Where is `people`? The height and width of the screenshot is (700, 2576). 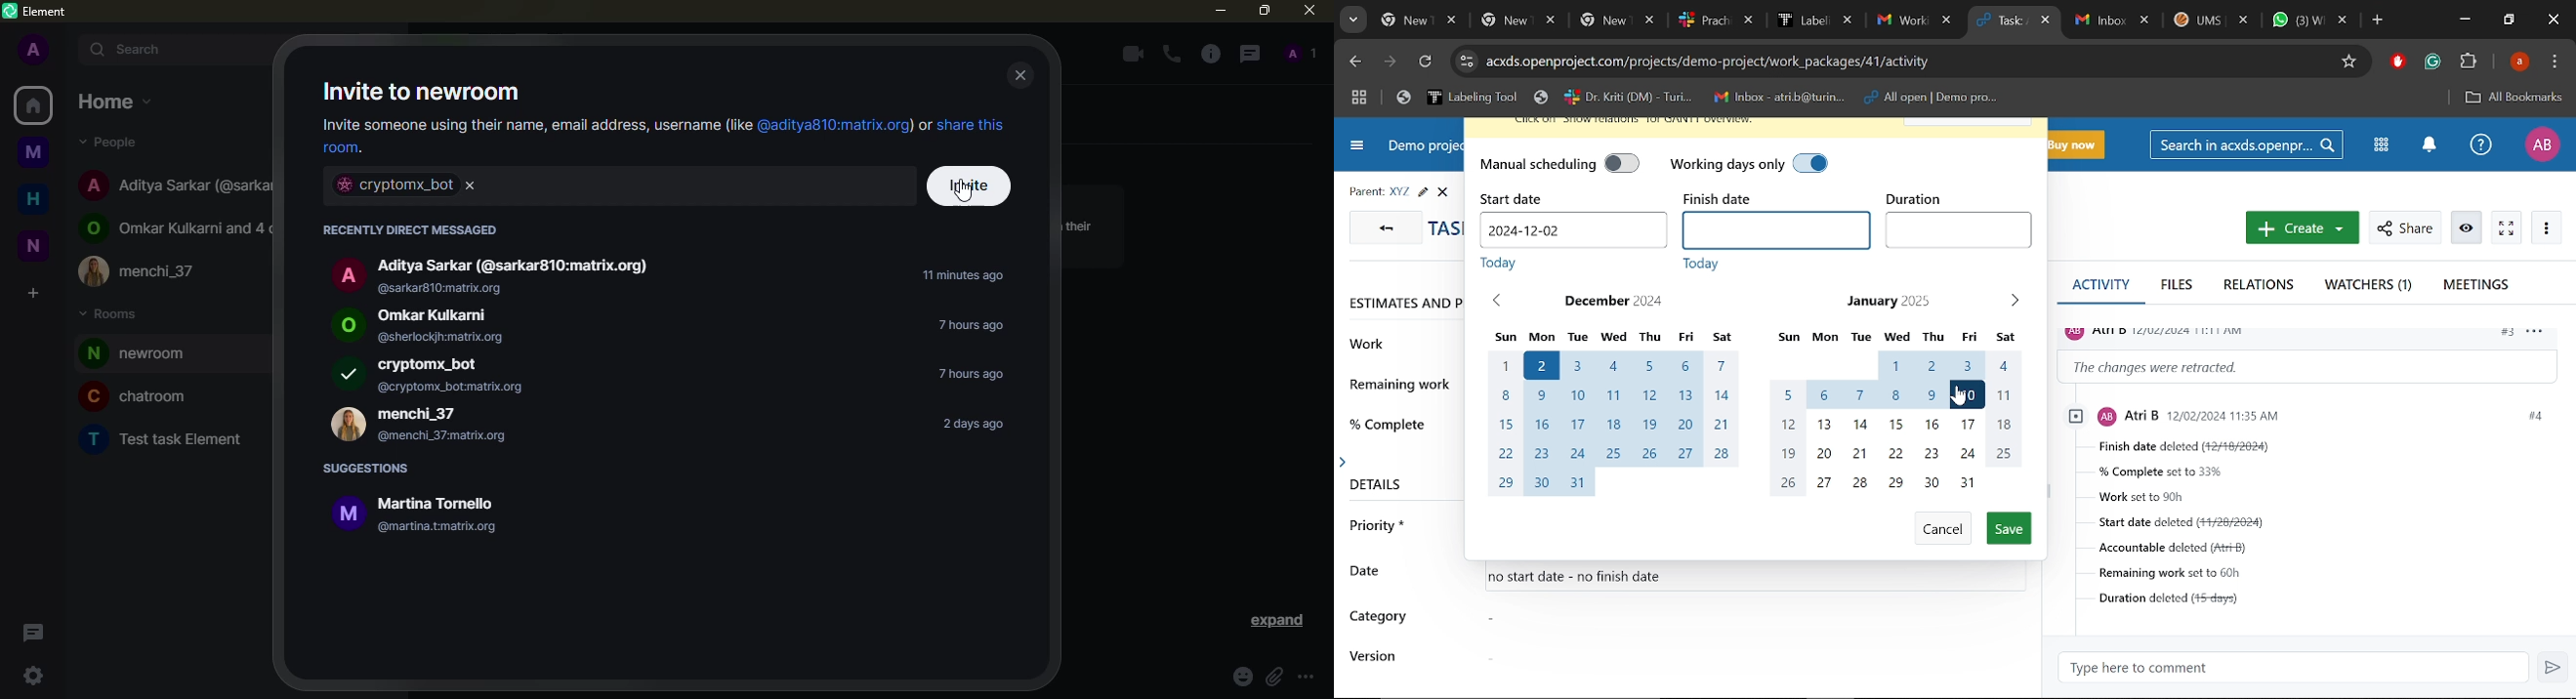
people is located at coordinates (1299, 53).